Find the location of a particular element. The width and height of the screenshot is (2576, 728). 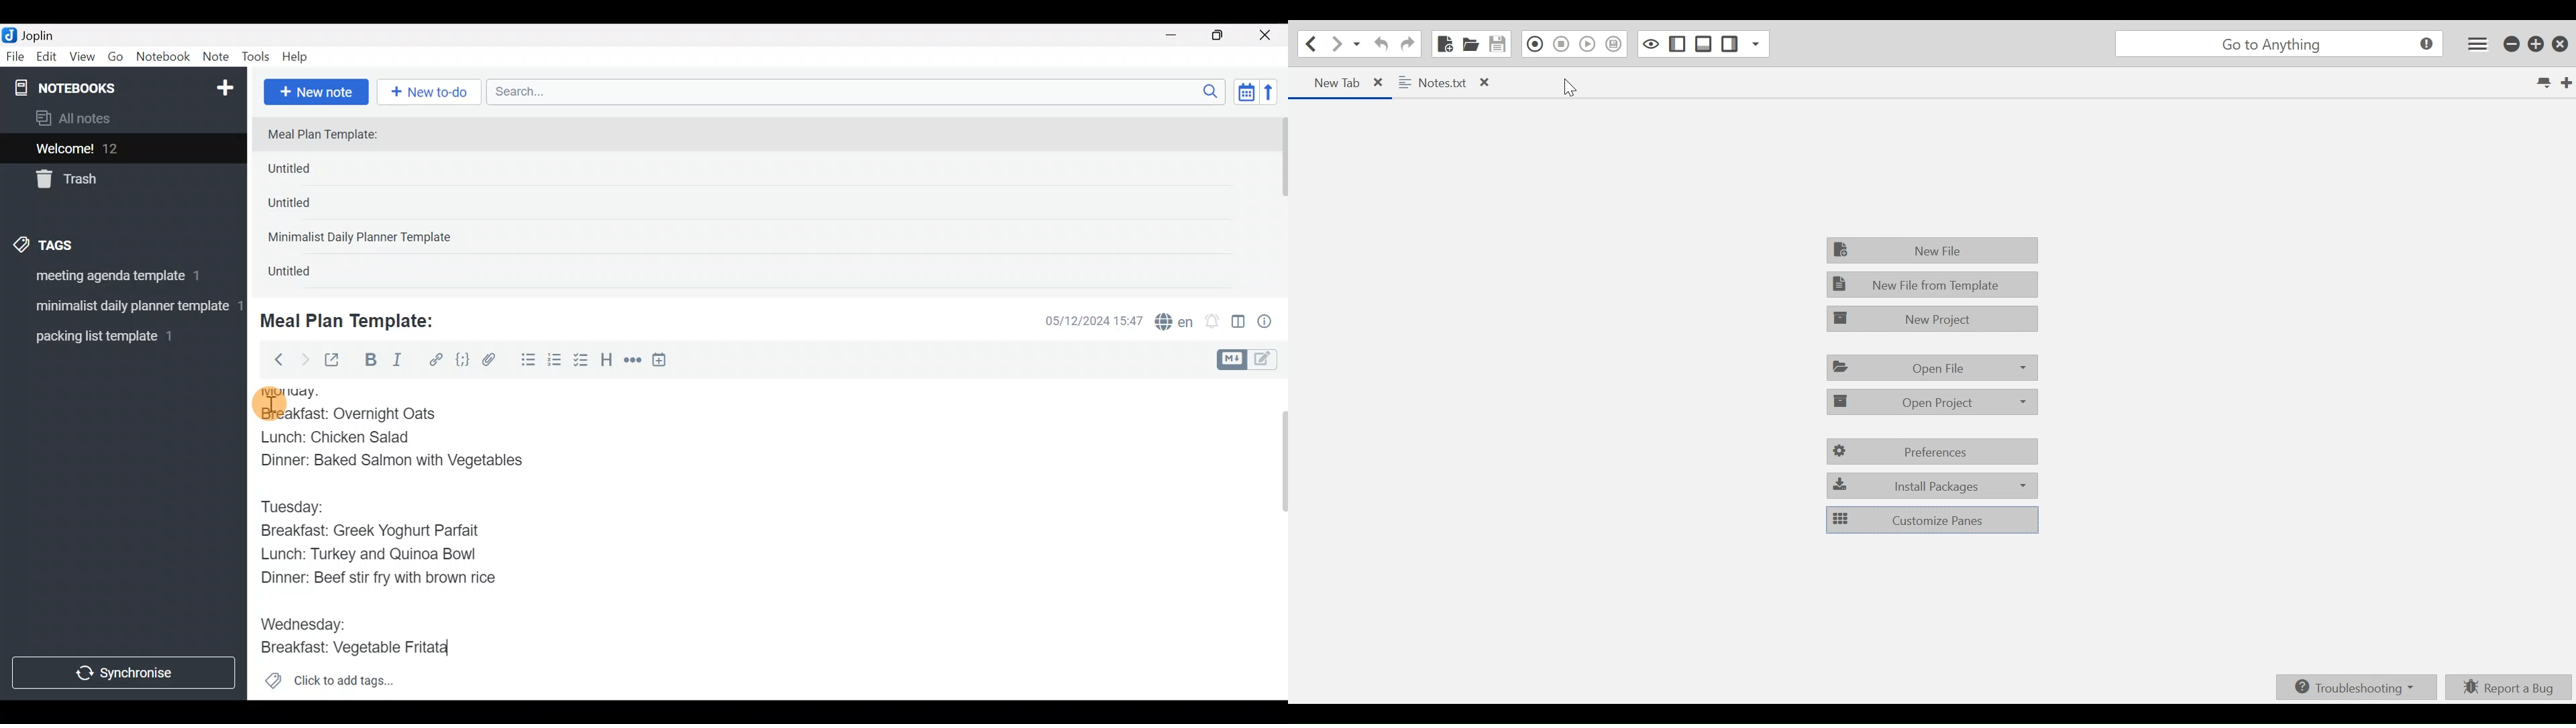

Reverse sort is located at coordinates (1275, 96).